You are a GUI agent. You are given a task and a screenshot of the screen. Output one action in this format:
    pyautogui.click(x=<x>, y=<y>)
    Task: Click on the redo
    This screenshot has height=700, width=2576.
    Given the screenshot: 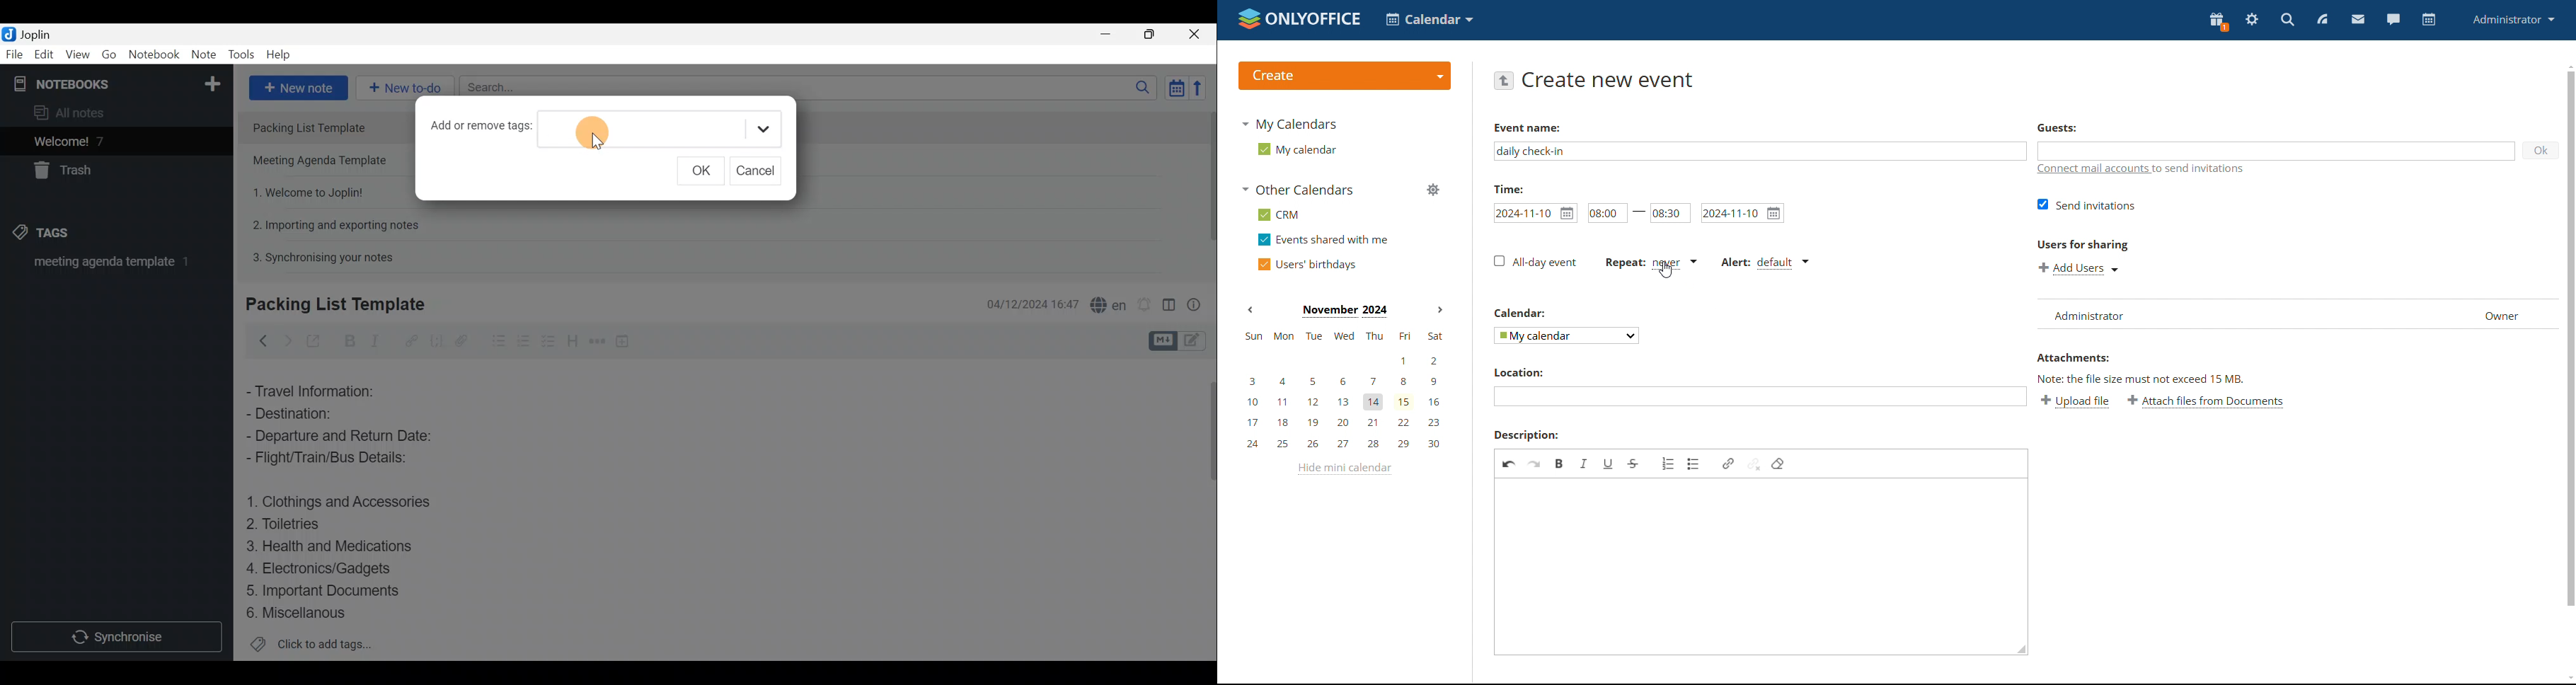 What is the action you would take?
    pyautogui.click(x=1535, y=464)
    